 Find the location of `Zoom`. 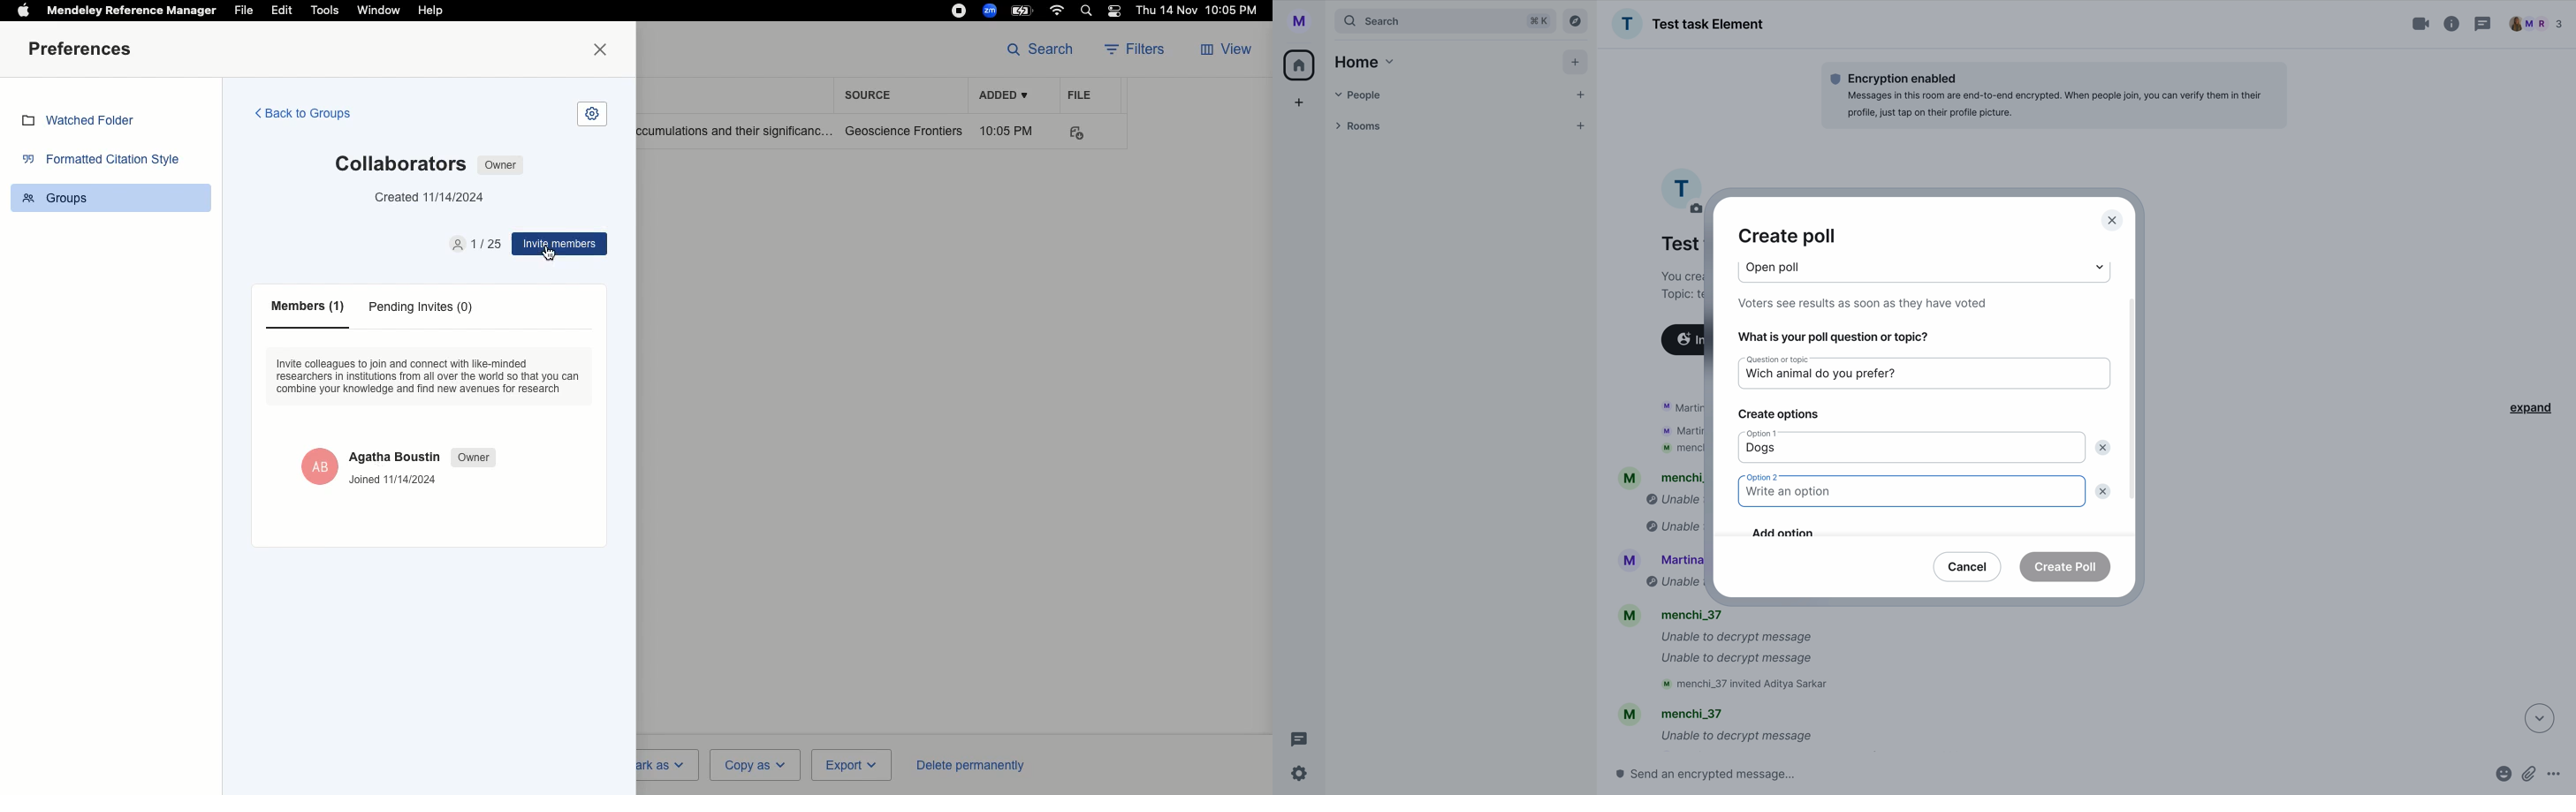

Zoom is located at coordinates (991, 11).